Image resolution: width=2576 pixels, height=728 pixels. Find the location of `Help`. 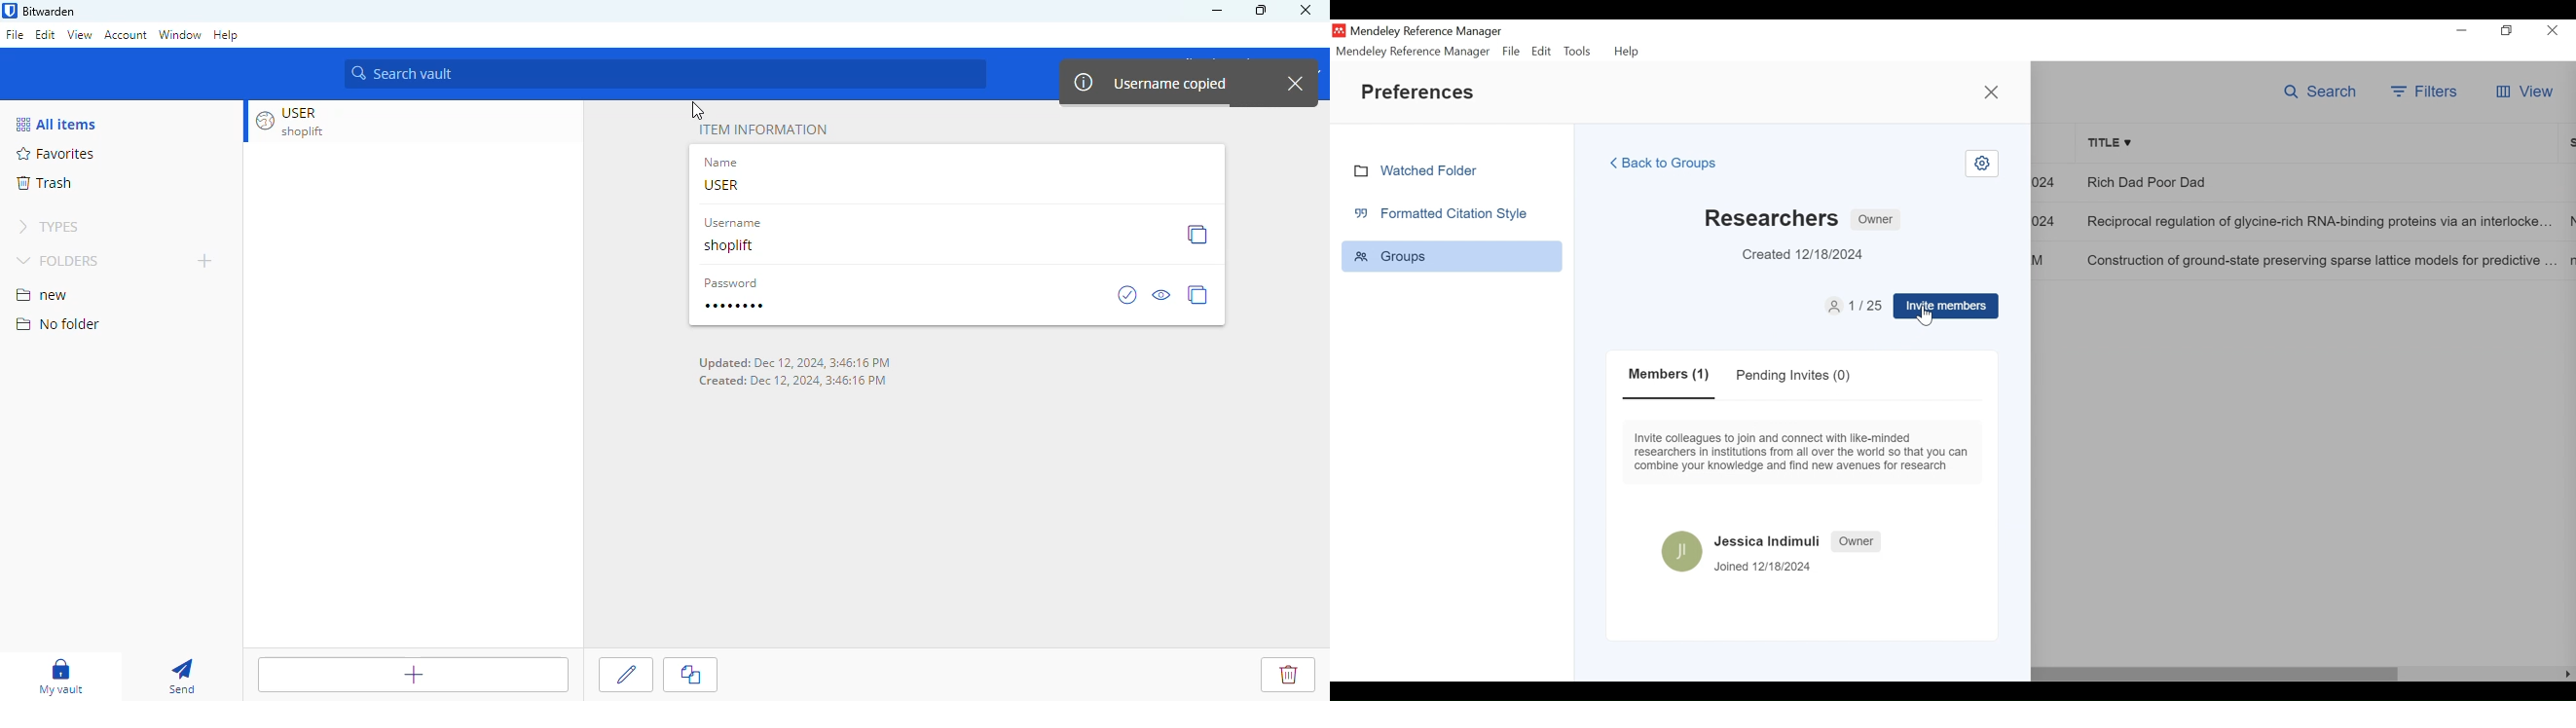

Help is located at coordinates (1628, 51).